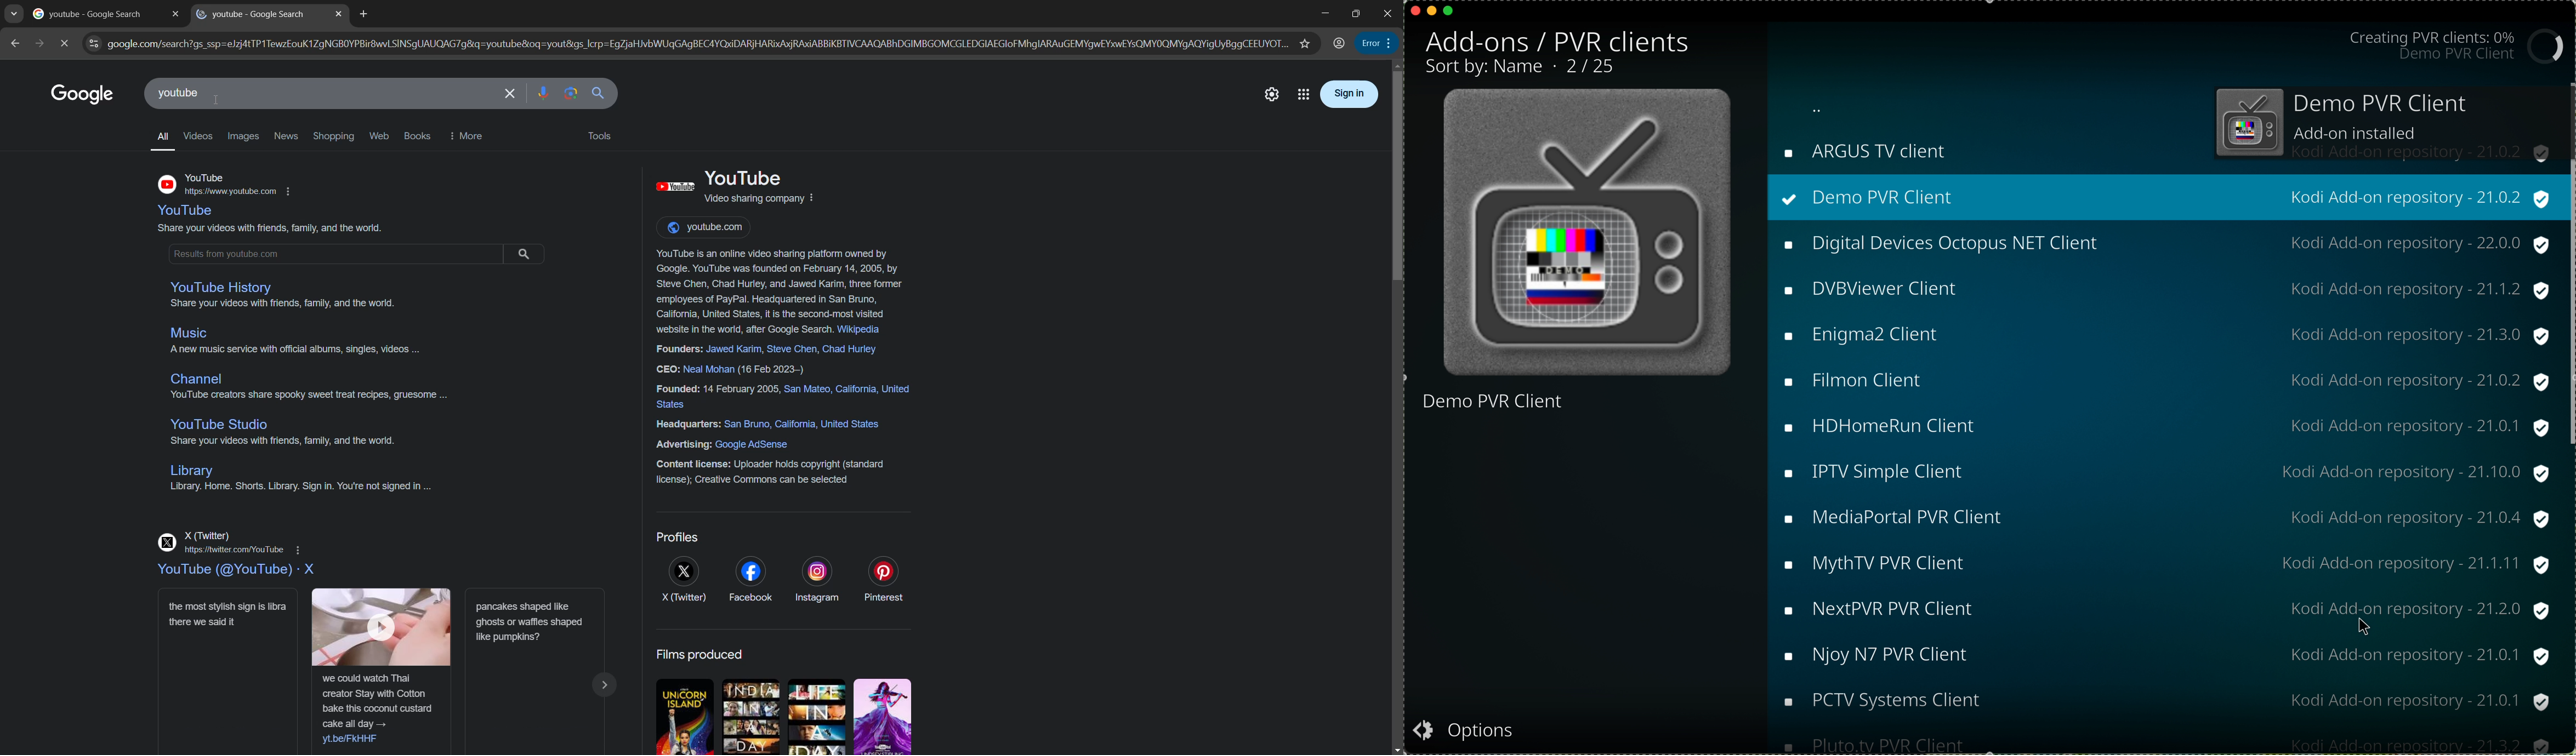  Describe the element at coordinates (1475, 730) in the screenshot. I see `Options` at that location.